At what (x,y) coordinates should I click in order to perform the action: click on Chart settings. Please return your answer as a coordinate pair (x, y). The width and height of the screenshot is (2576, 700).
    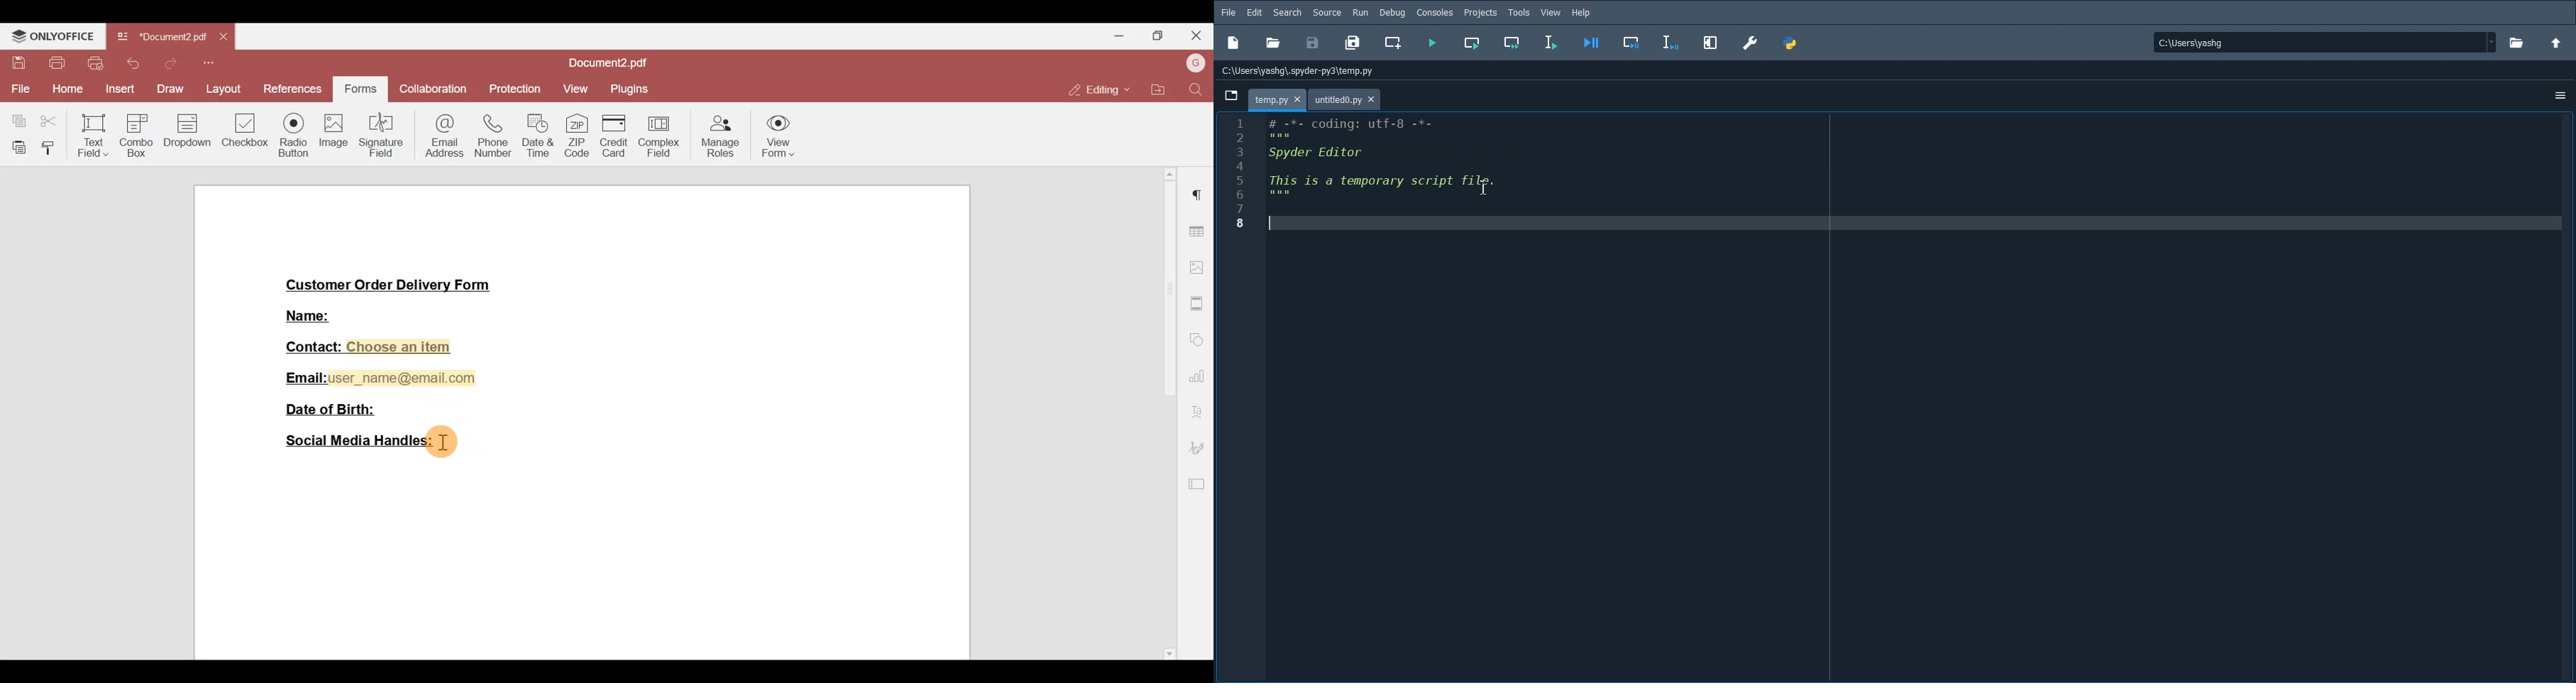
    Looking at the image, I should click on (1200, 376).